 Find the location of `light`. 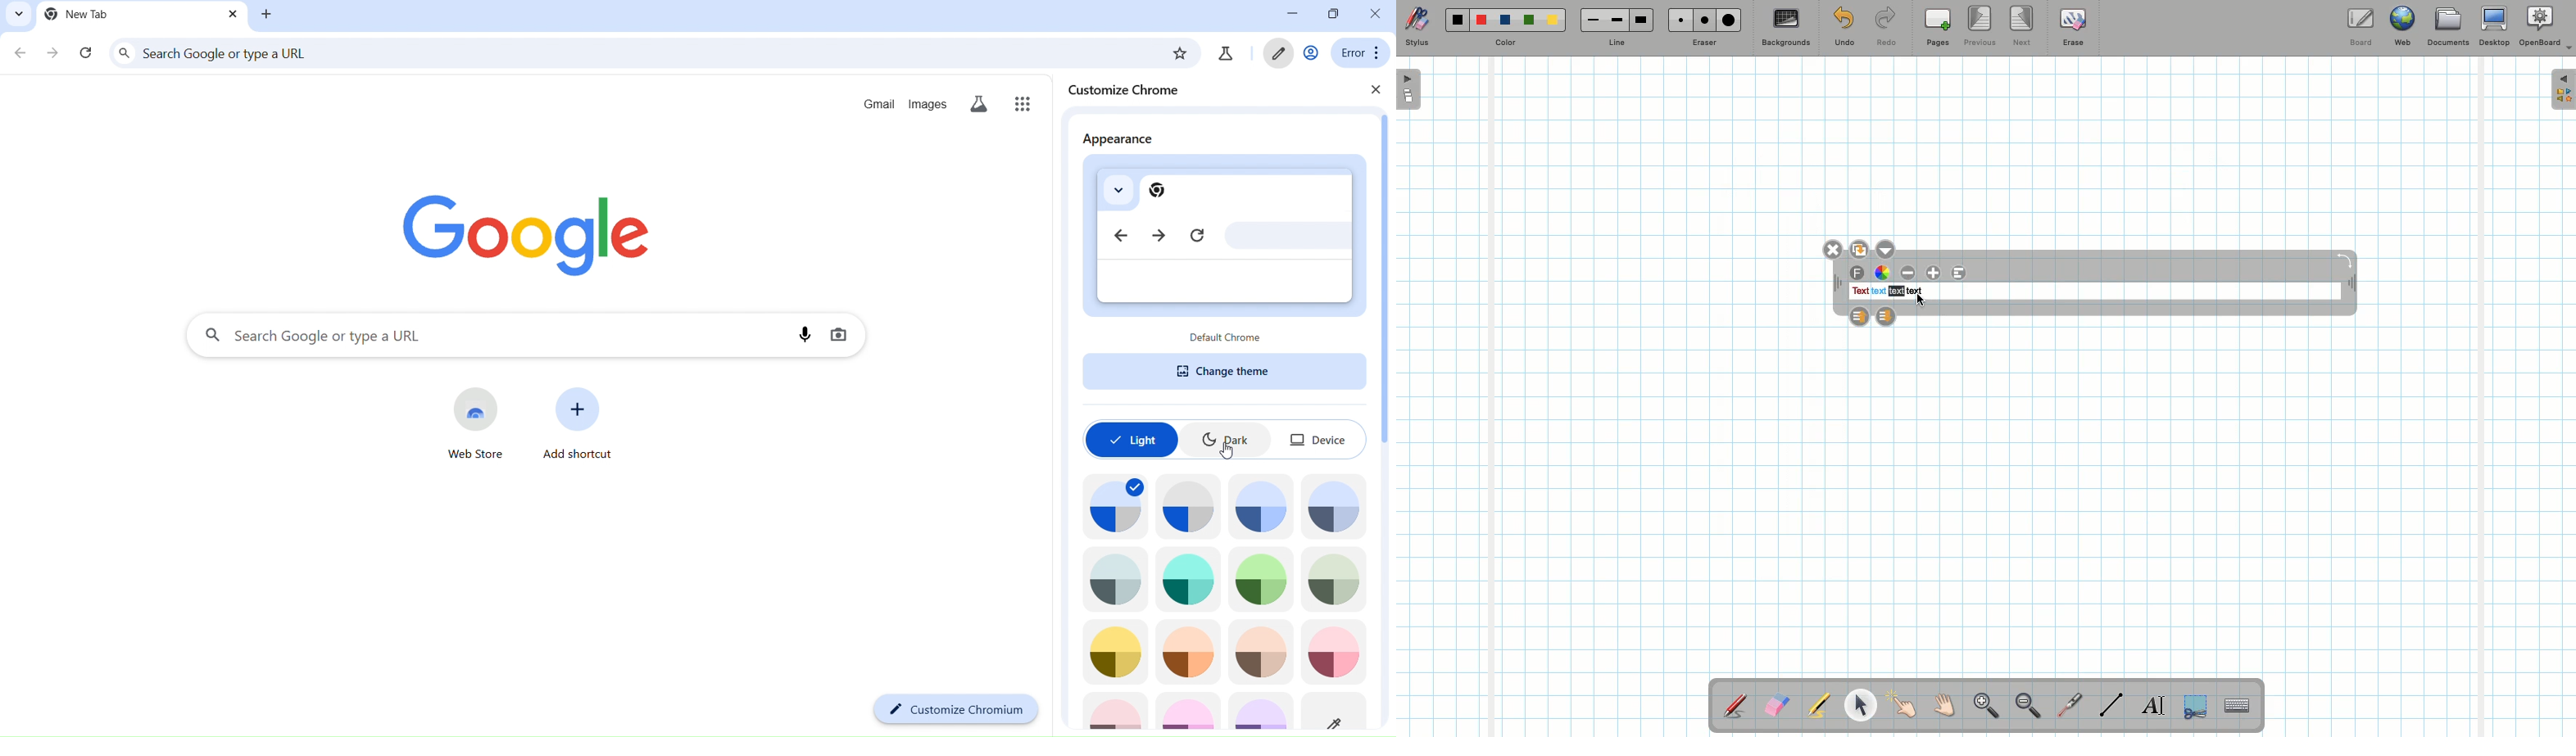

light is located at coordinates (1131, 440).